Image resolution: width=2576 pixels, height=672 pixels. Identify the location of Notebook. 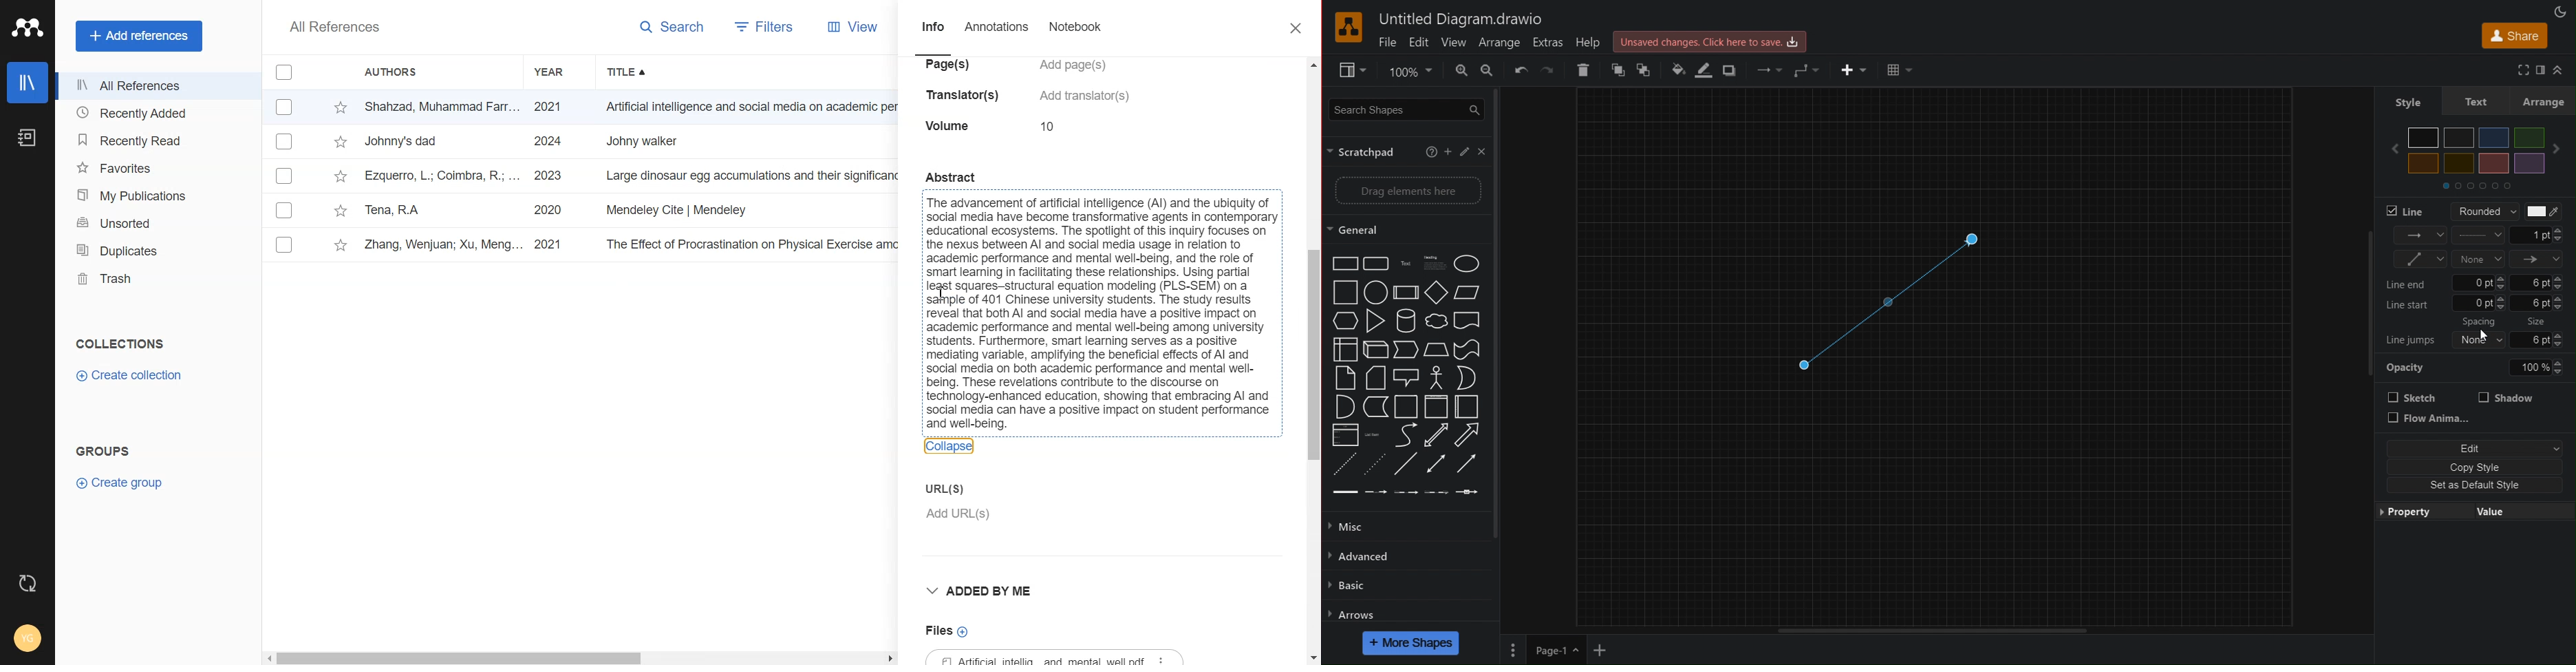
(1080, 26).